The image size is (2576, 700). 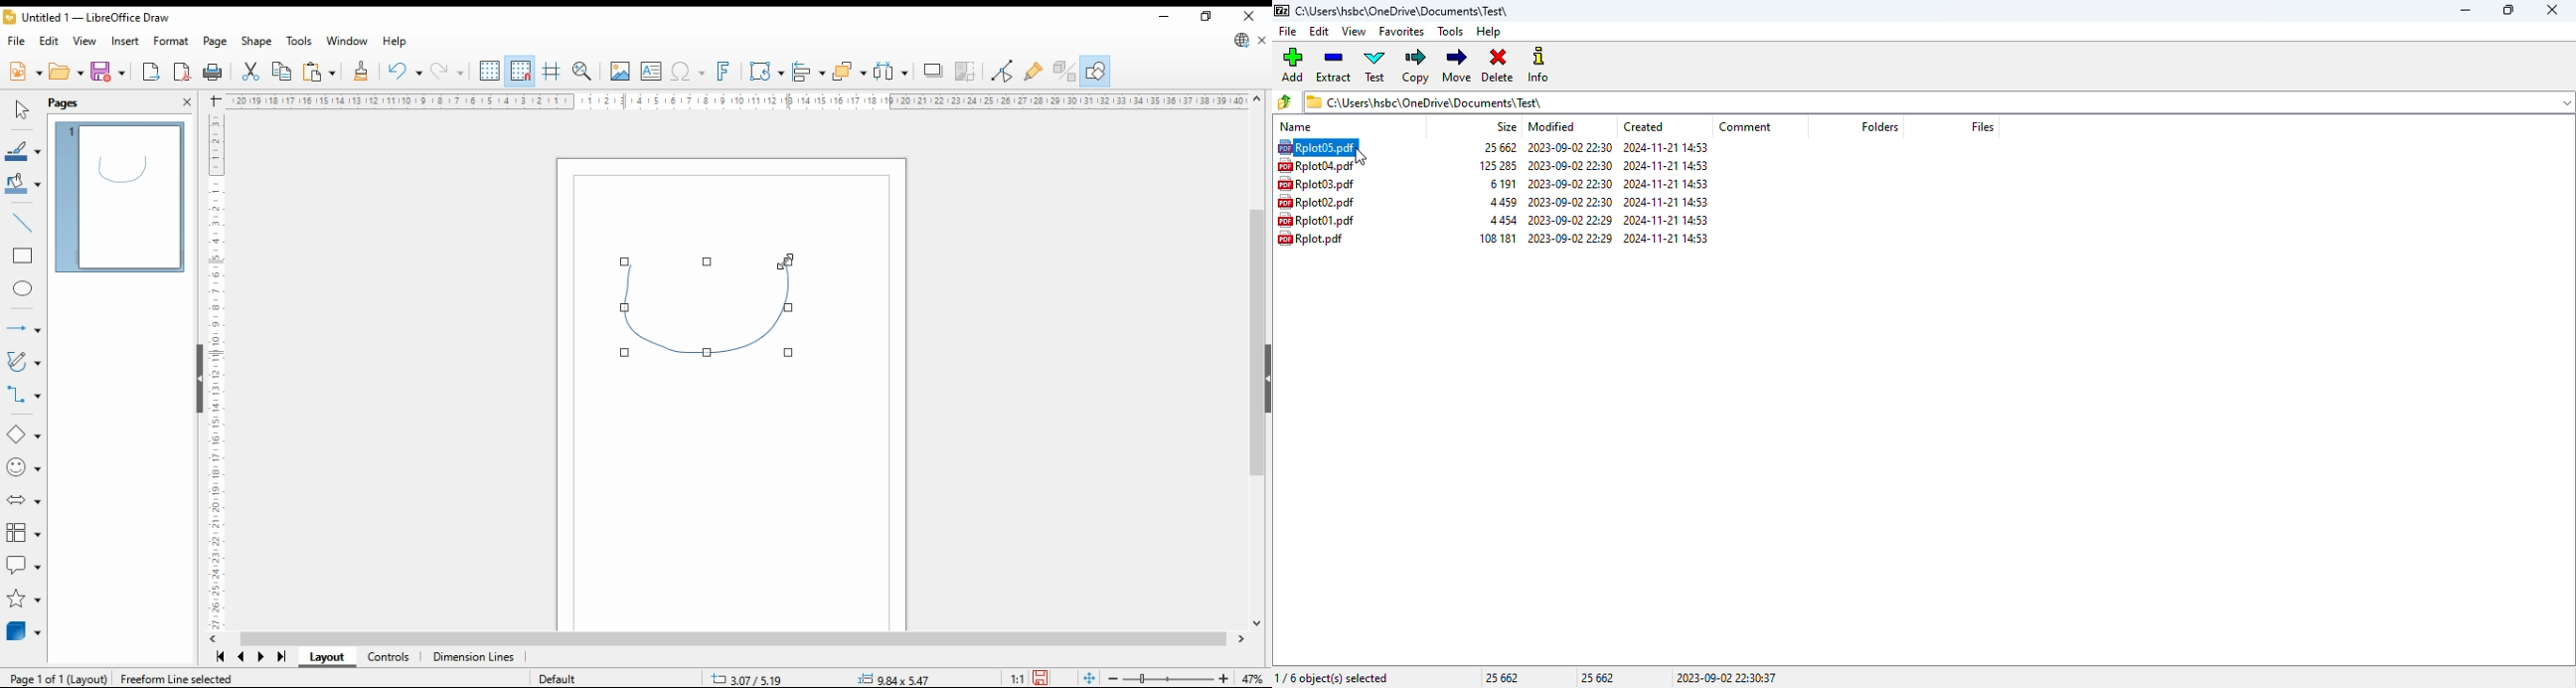 I want to click on extract, so click(x=1335, y=65).